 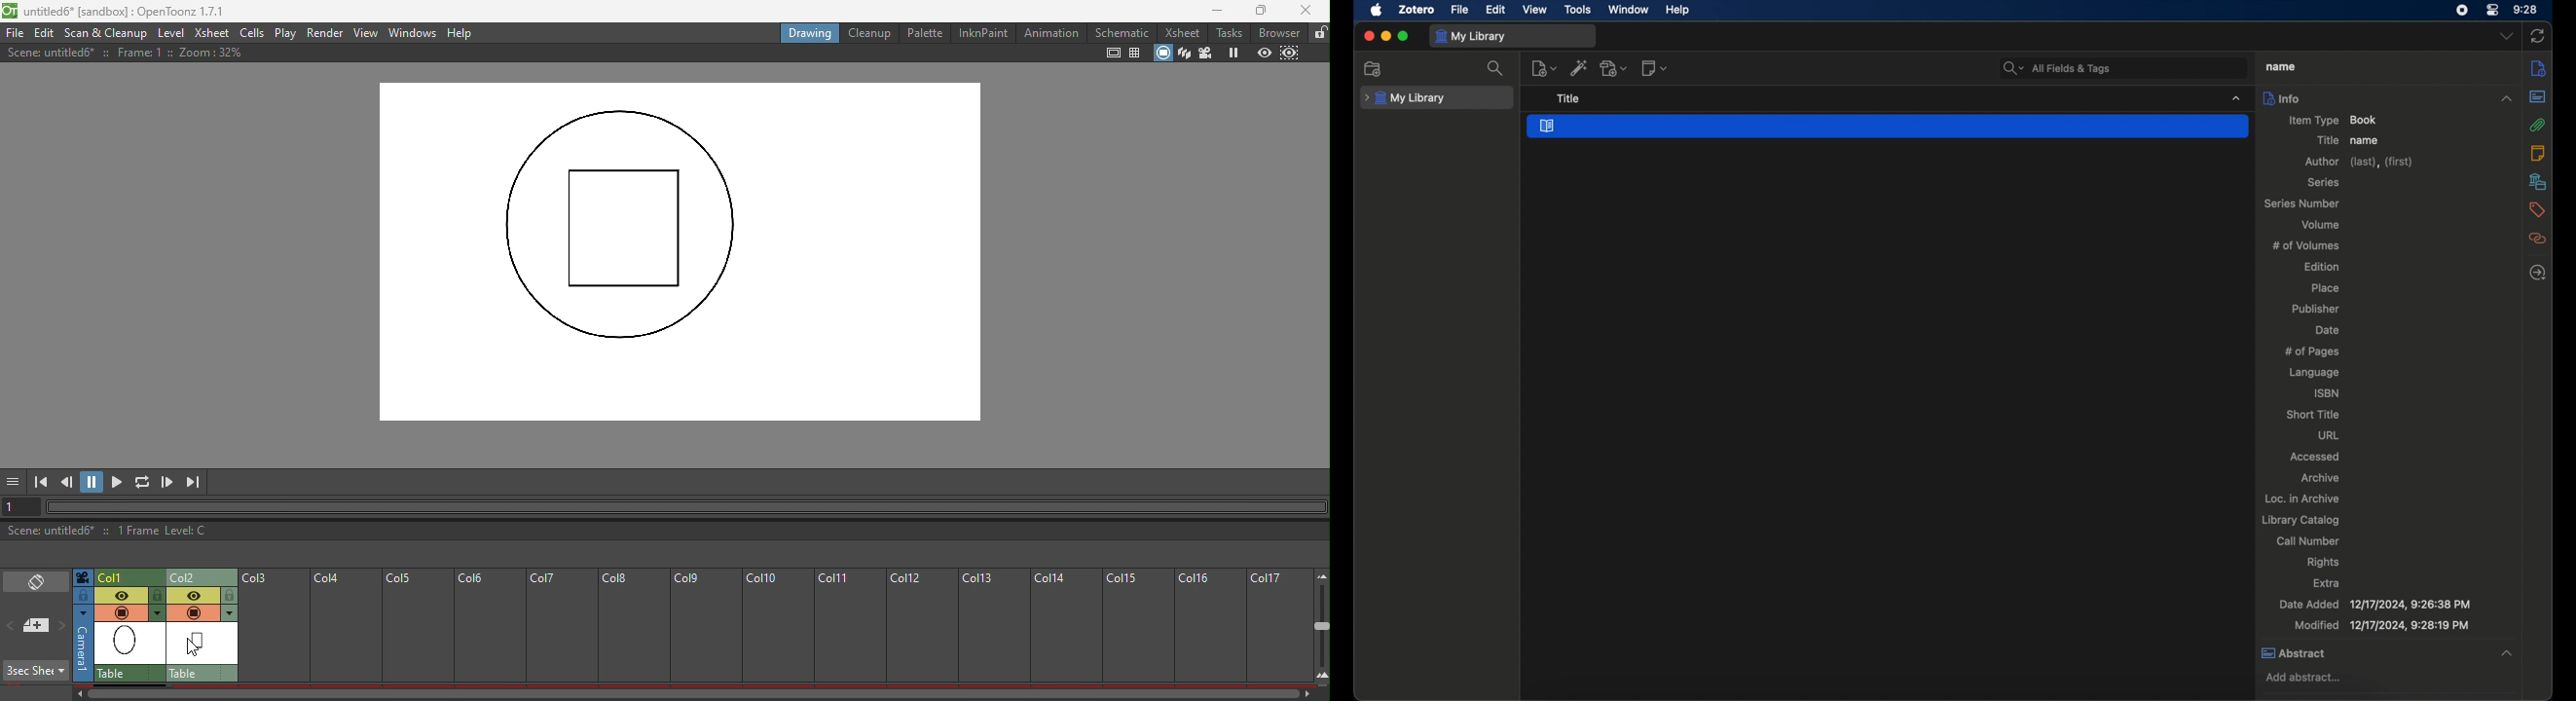 What do you see at coordinates (2367, 140) in the screenshot?
I see `name` at bounding box center [2367, 140].